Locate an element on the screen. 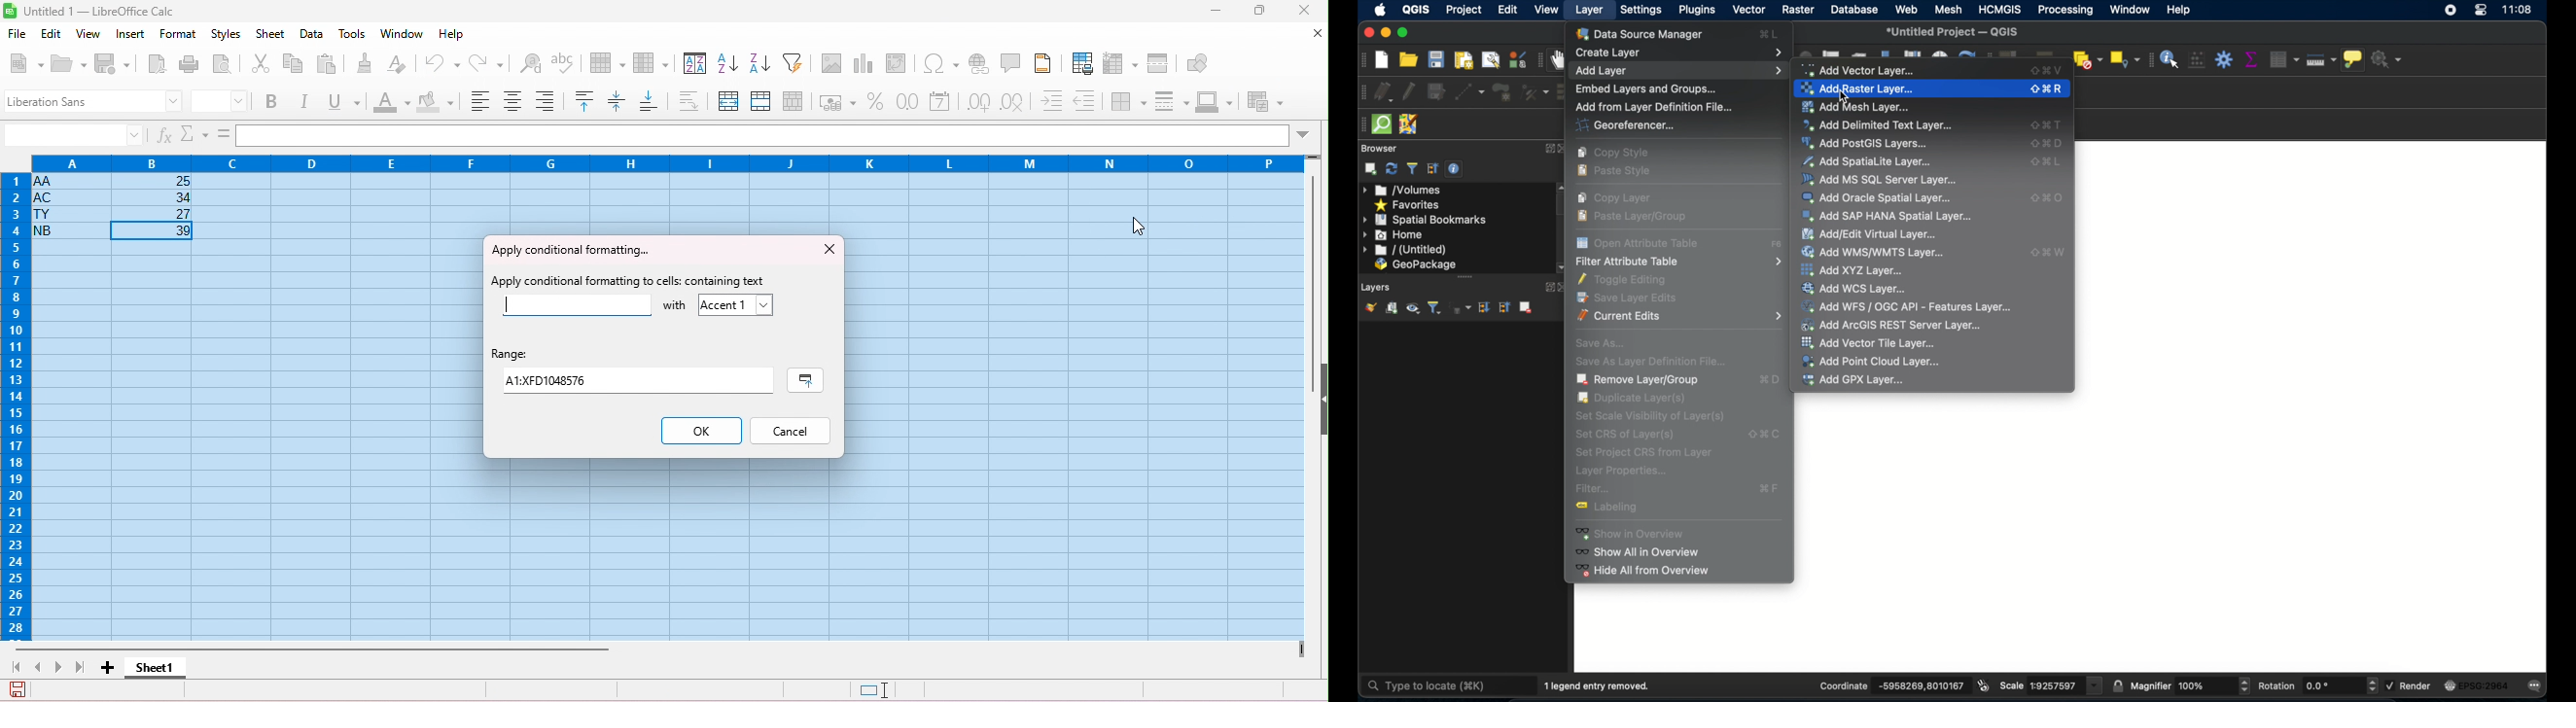 The height and width of the screenshot is (728, 2576). window is located at coordinates (403, 34).